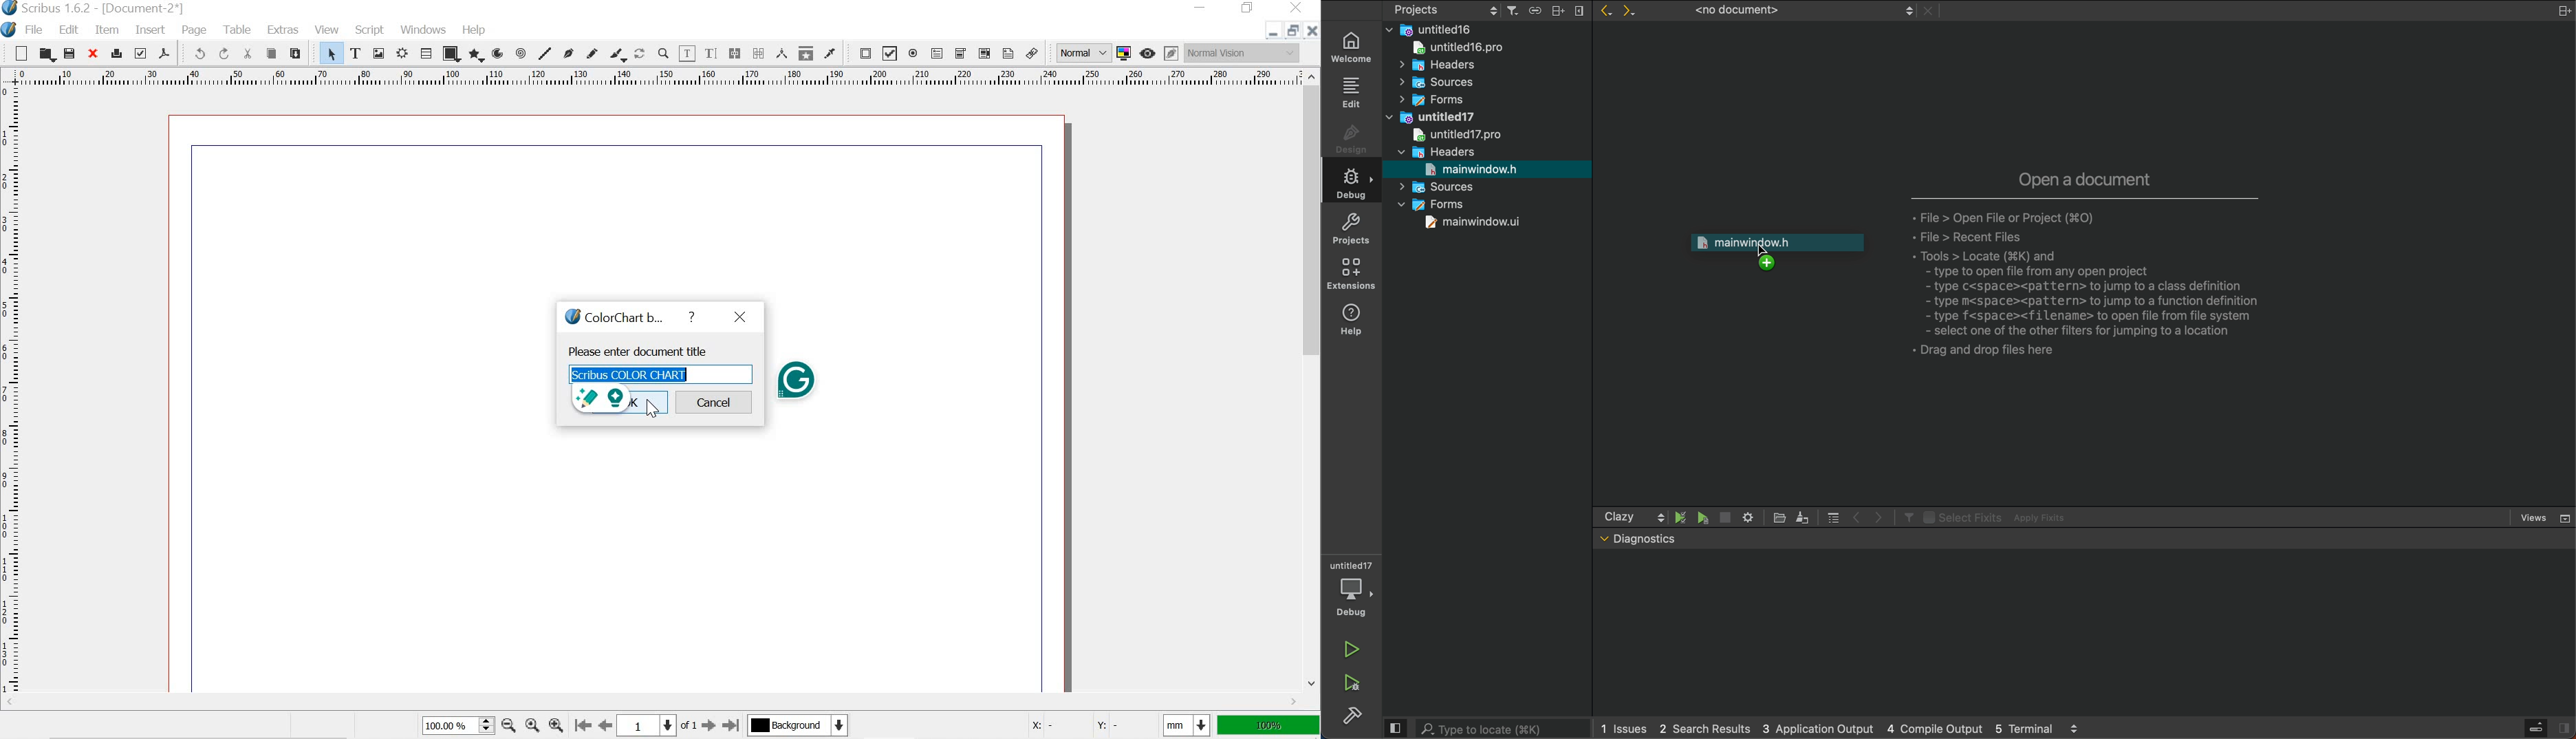  I want to click on unlink text frames, so click(759, 53).